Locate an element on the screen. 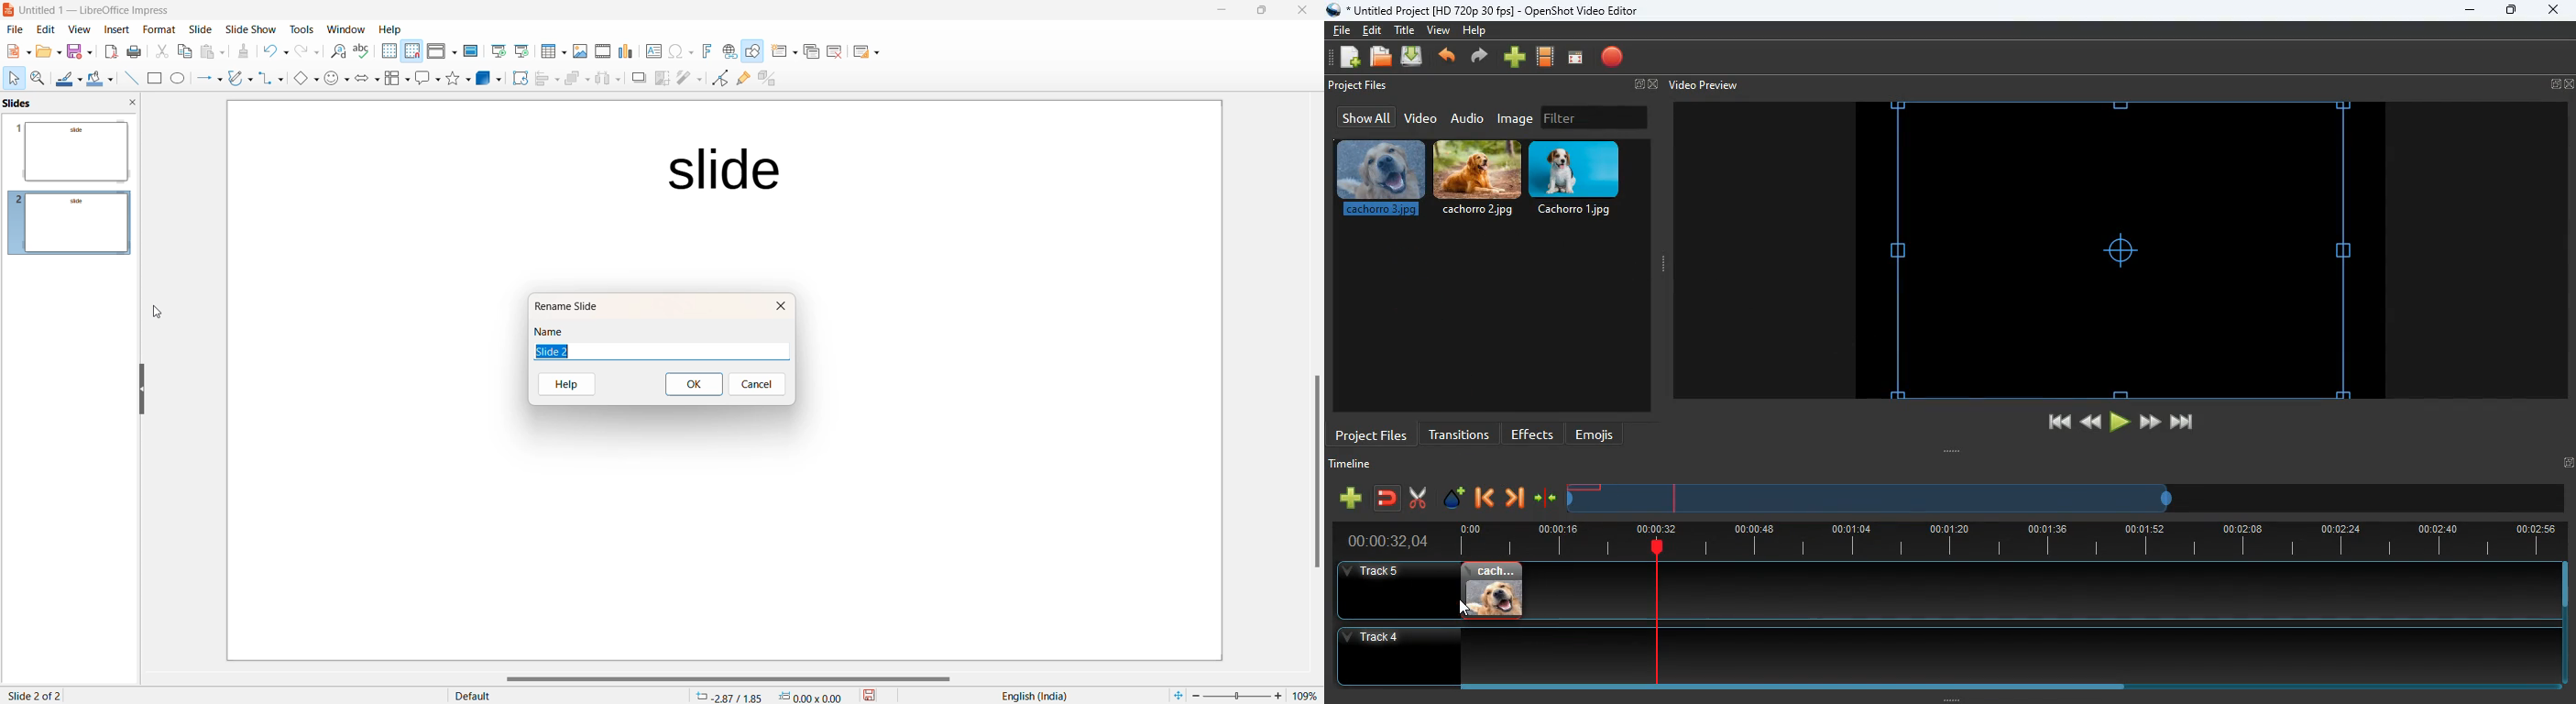 This screenshot has height=728, width=2576. edit is located at coordinates (44, 30).